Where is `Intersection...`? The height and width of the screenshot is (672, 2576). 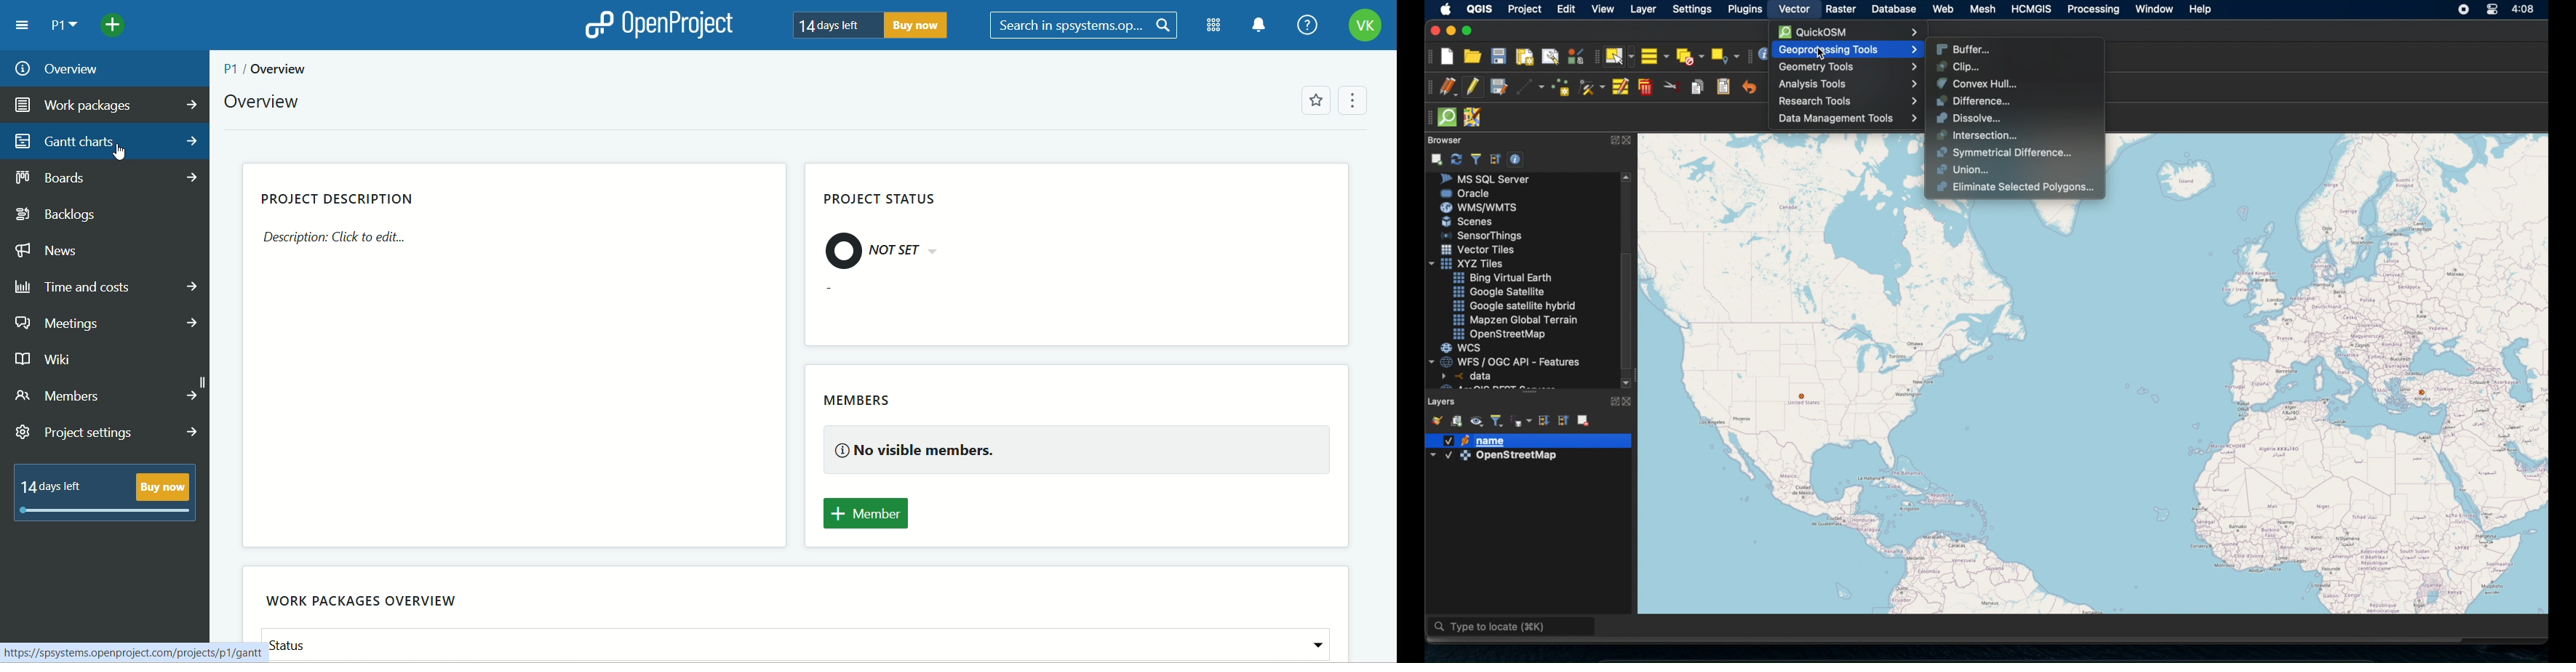 Intersection... is located at coordinates (1974, 135).